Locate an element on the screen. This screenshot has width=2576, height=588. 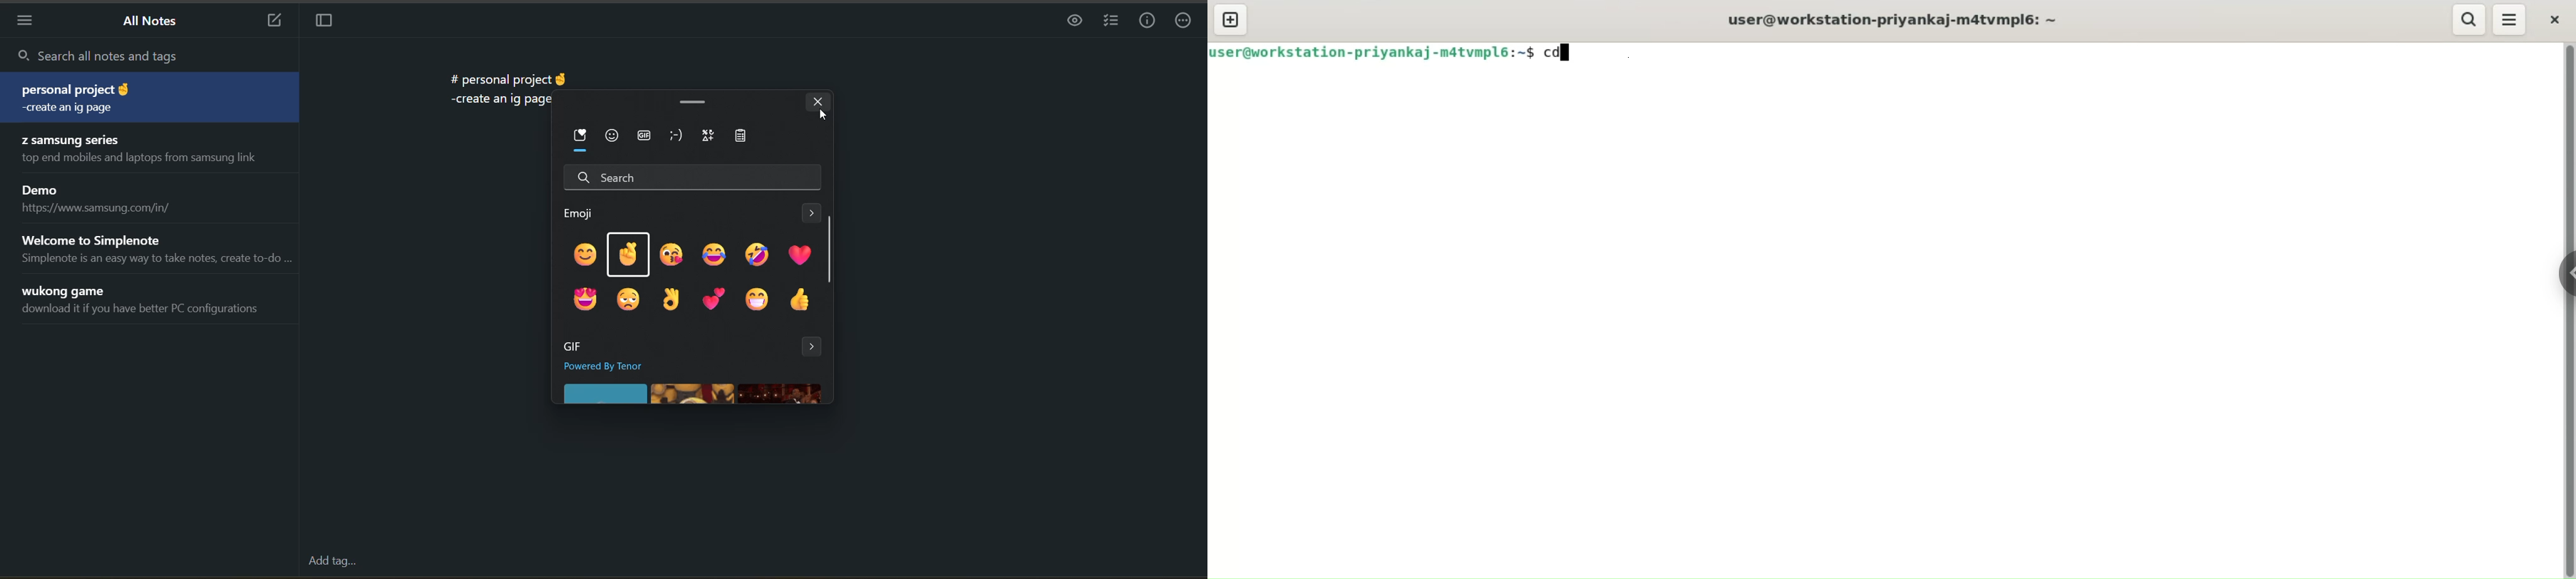
see more is located at coordinates (814, 349).